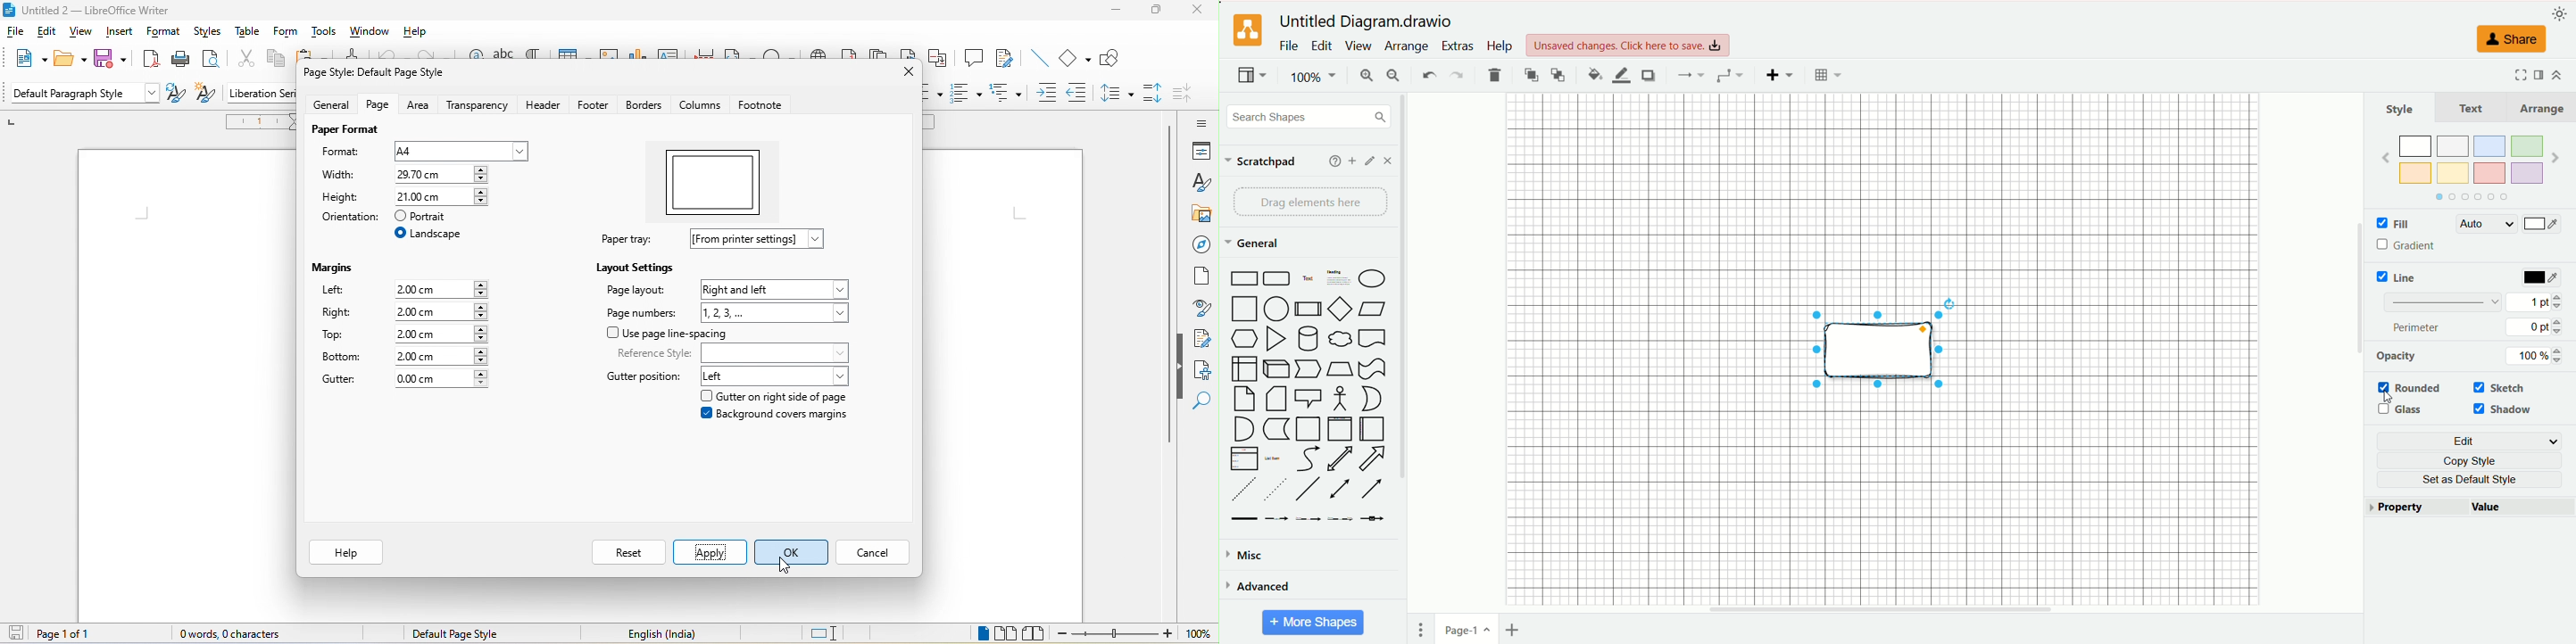 This screenshot has width=2576, height=644. I want to click on title, so click(95, 9).